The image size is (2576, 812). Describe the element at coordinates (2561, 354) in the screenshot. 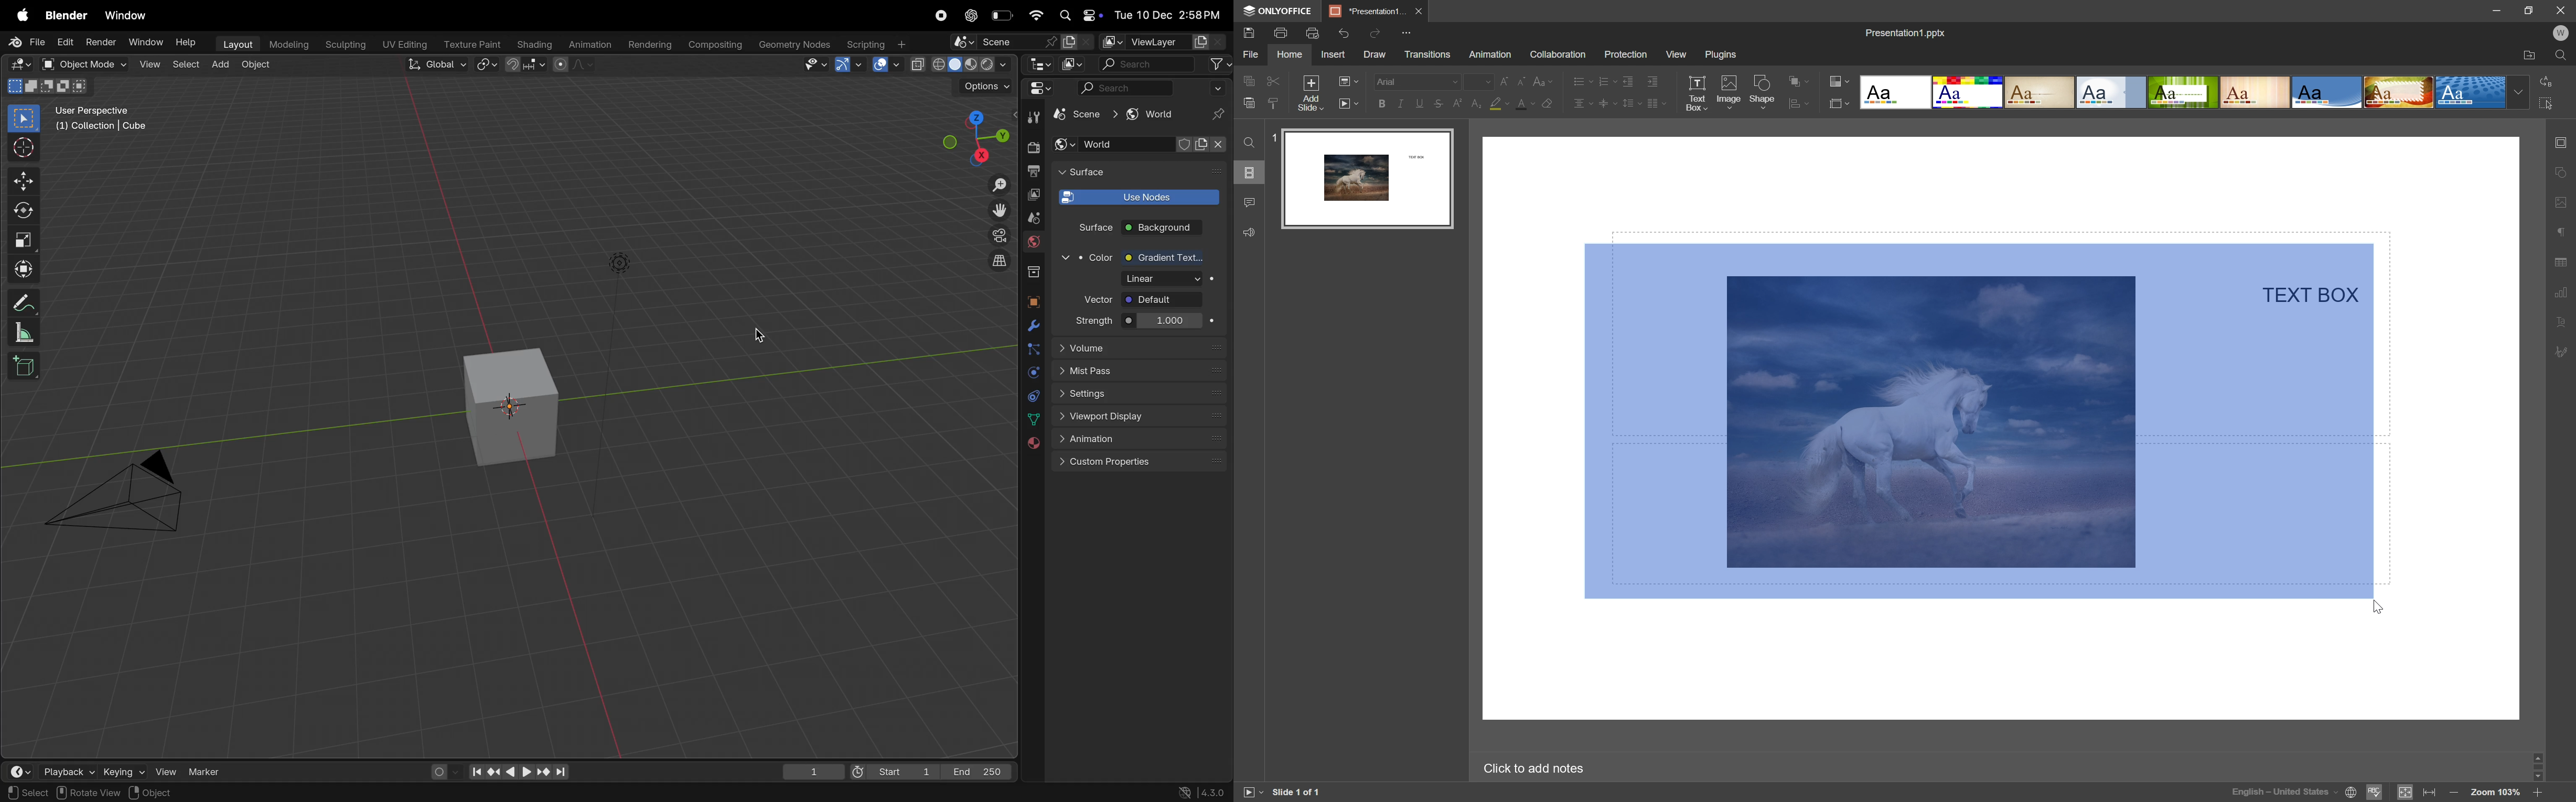

I see `signature settings` at that location.